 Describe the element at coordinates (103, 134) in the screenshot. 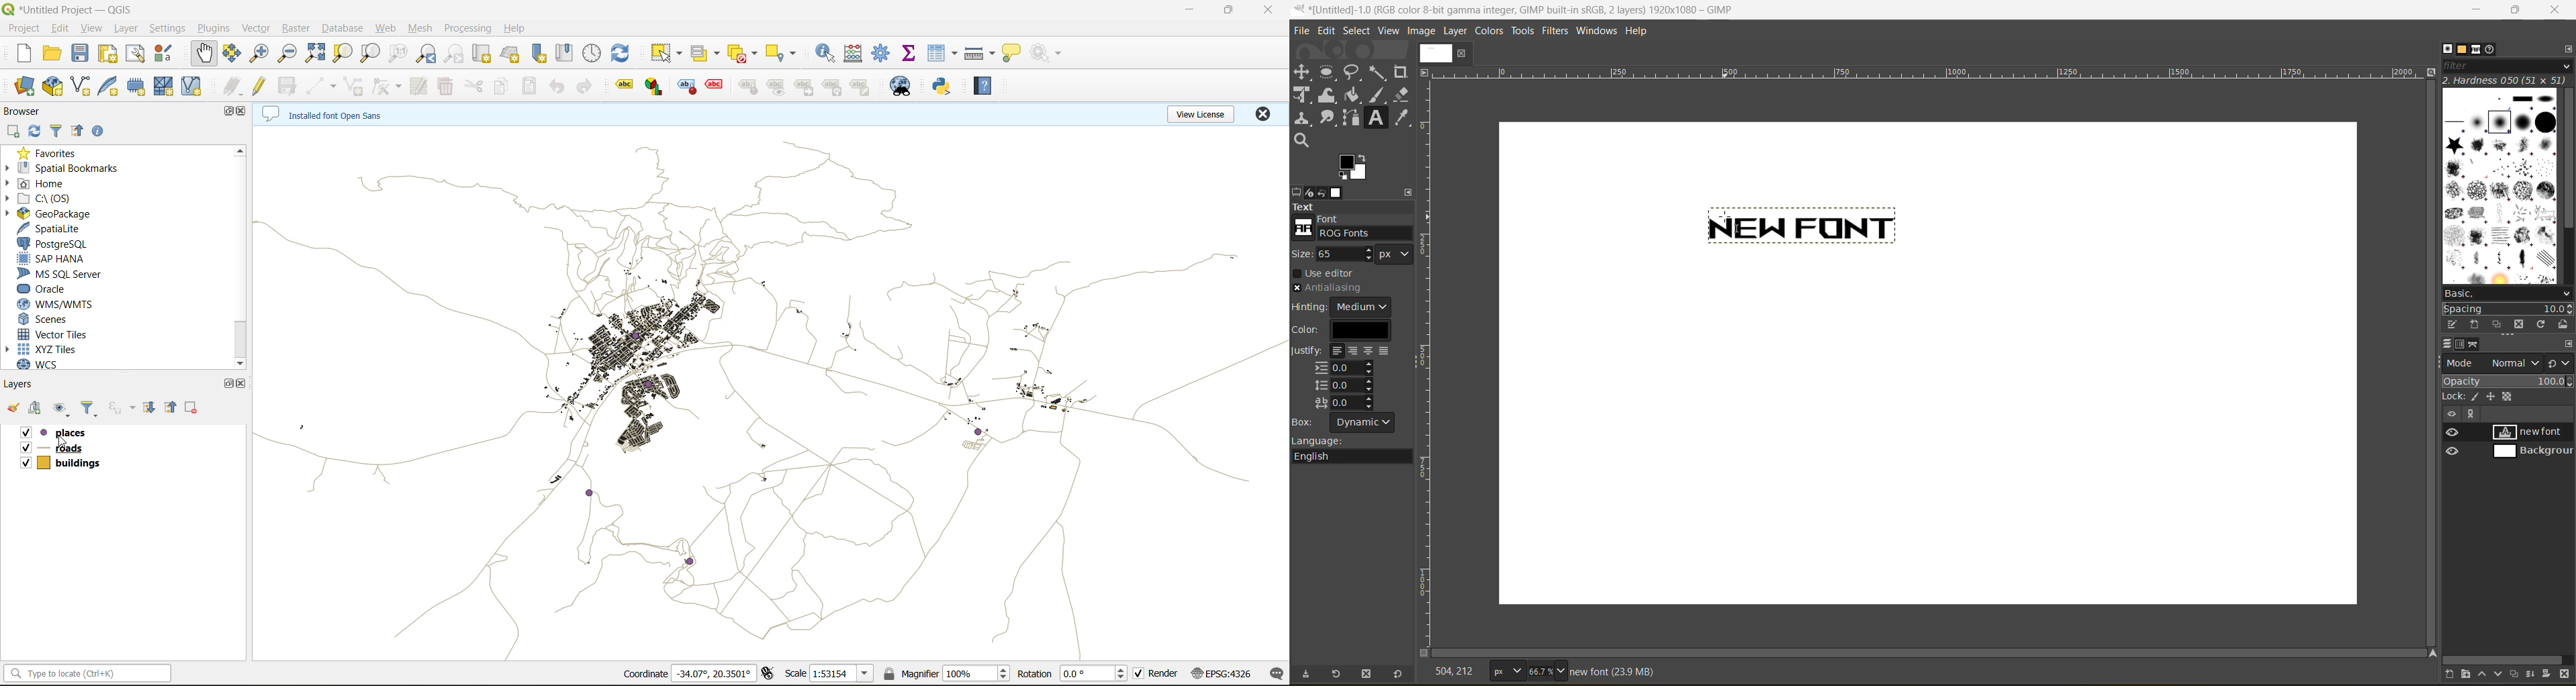

I see `enable properties` at that location.